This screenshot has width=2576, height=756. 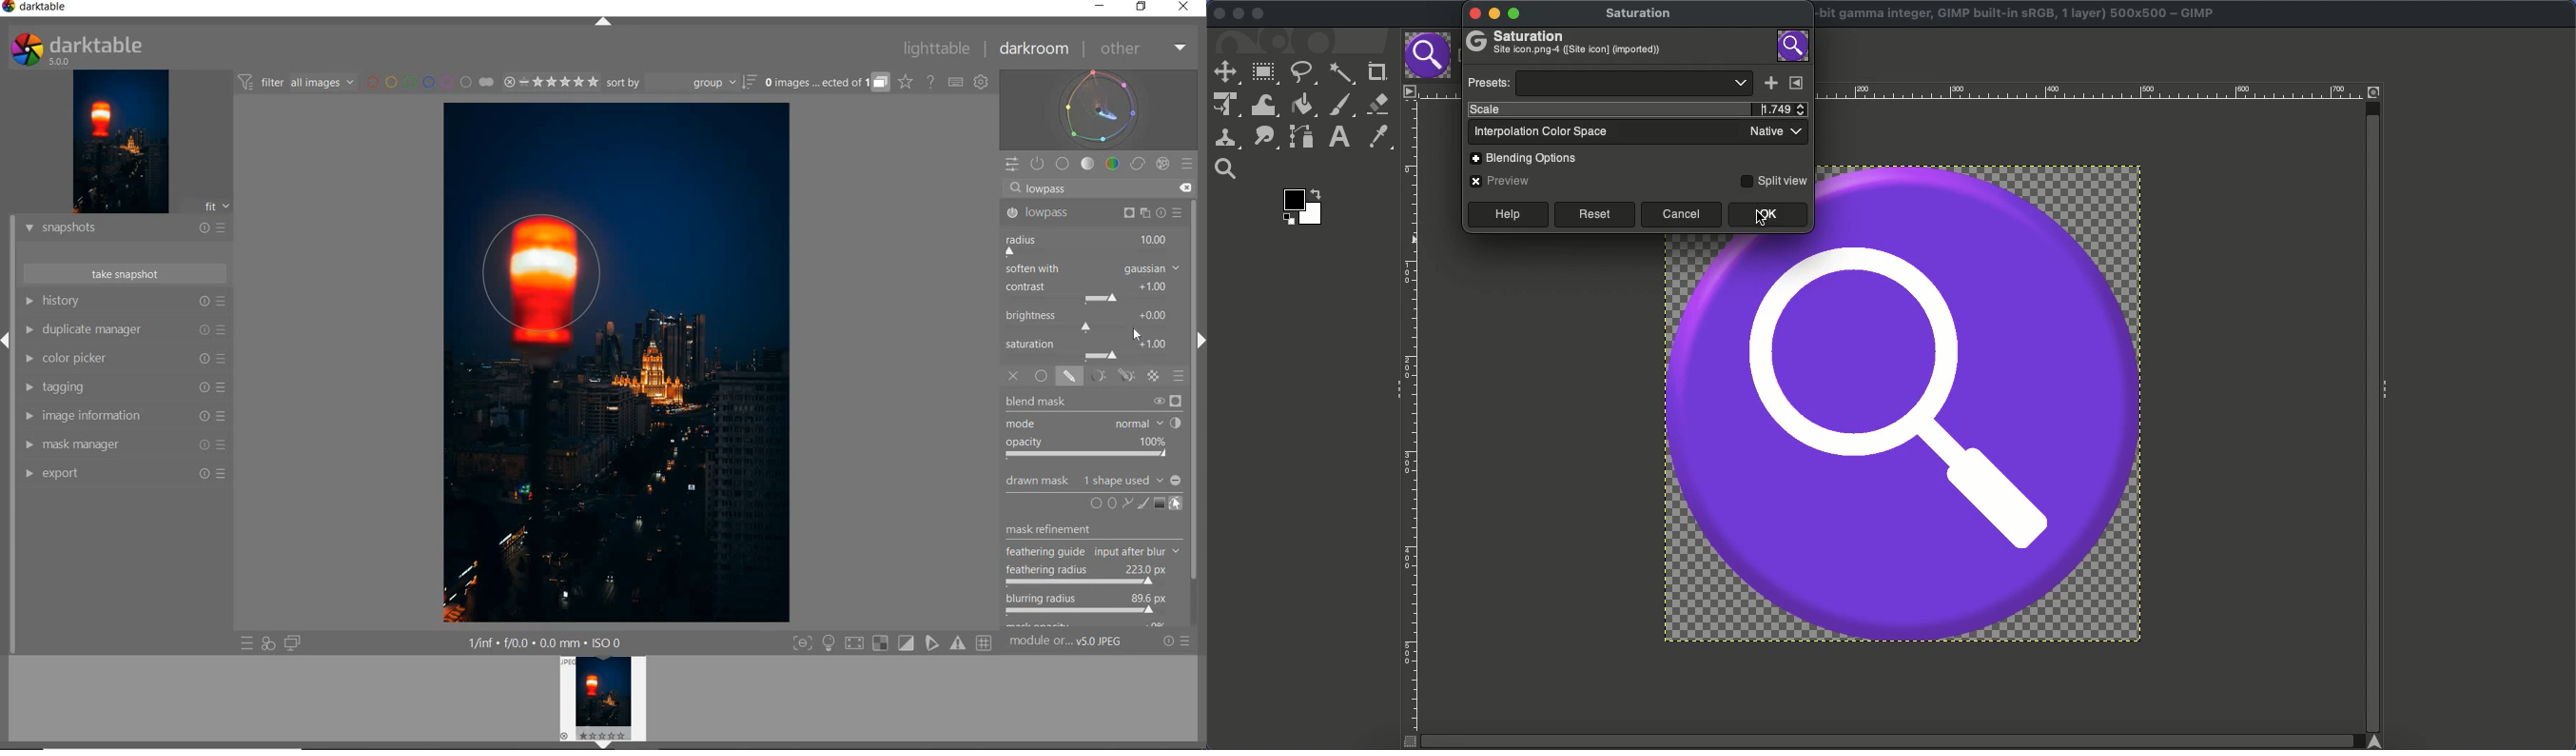 I want to click on RADIUS, so click(x=1091, y=244).